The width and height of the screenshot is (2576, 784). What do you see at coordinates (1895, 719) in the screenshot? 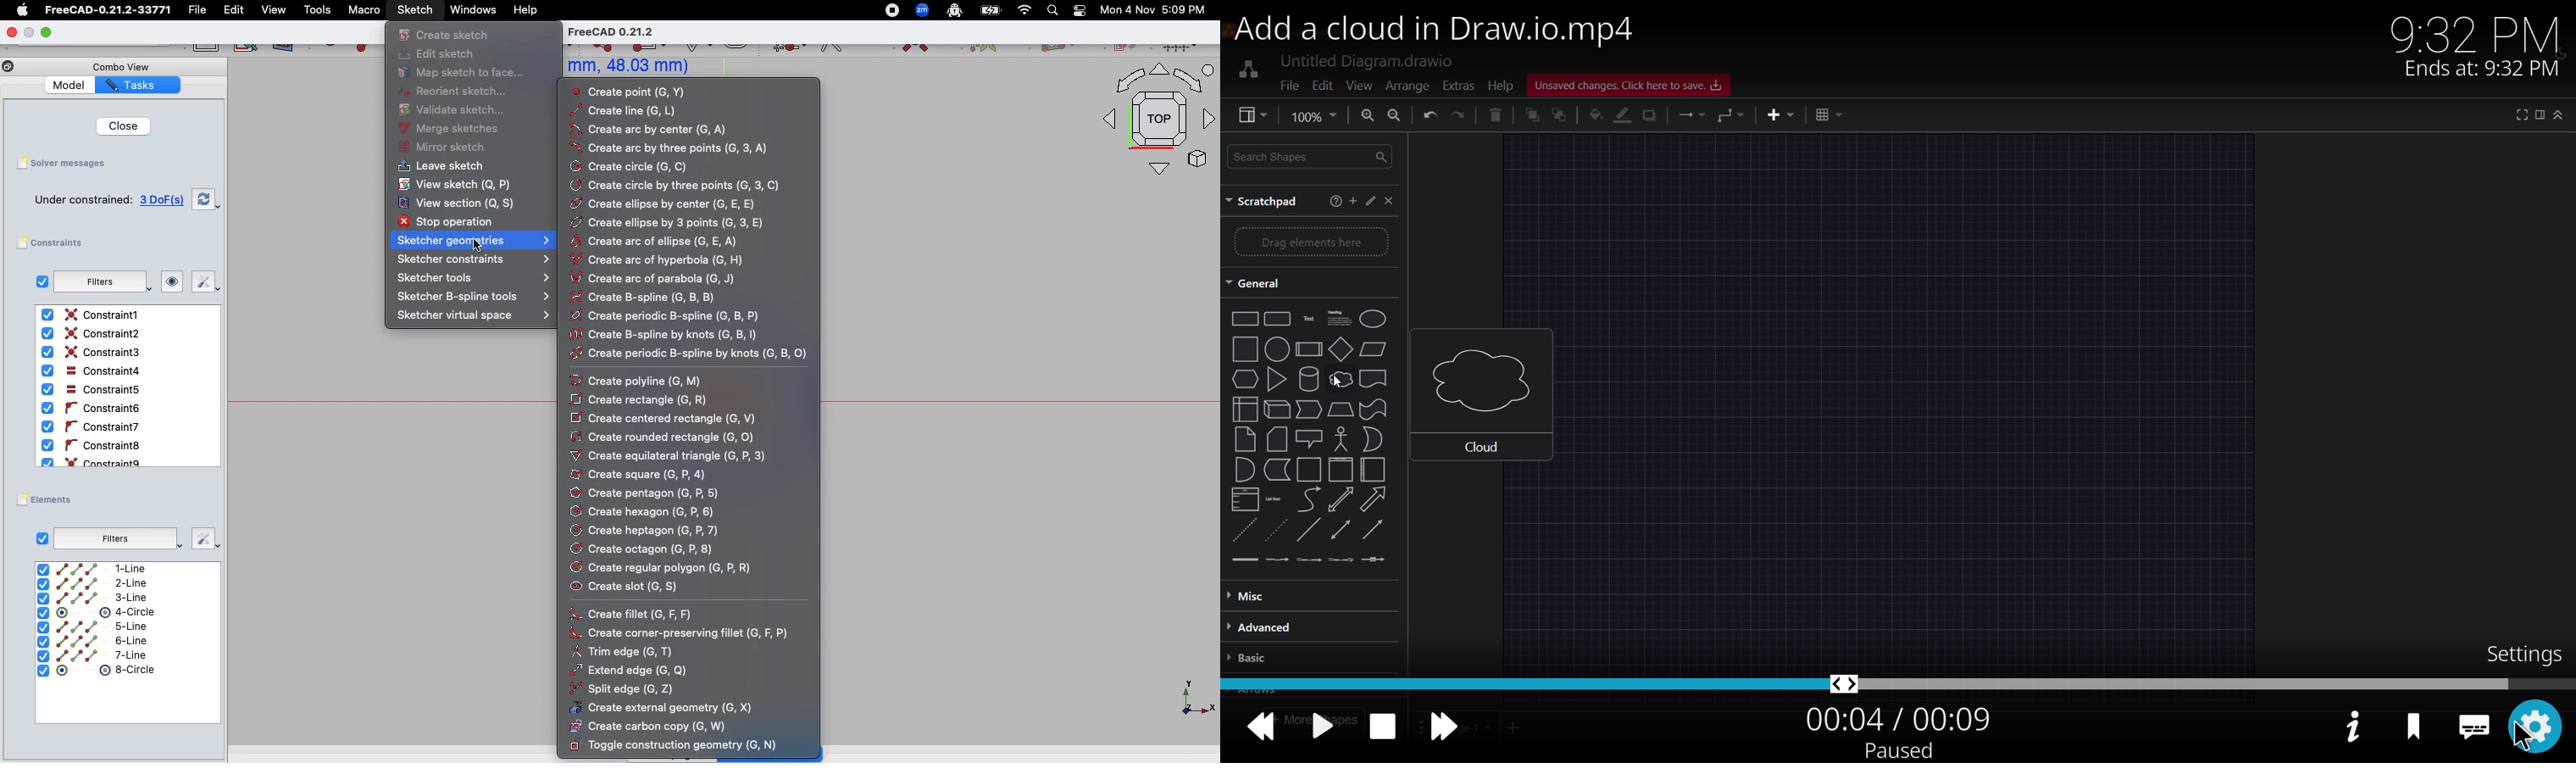
I see `00:04 / 00:09` at bounding box center [1895, 719].